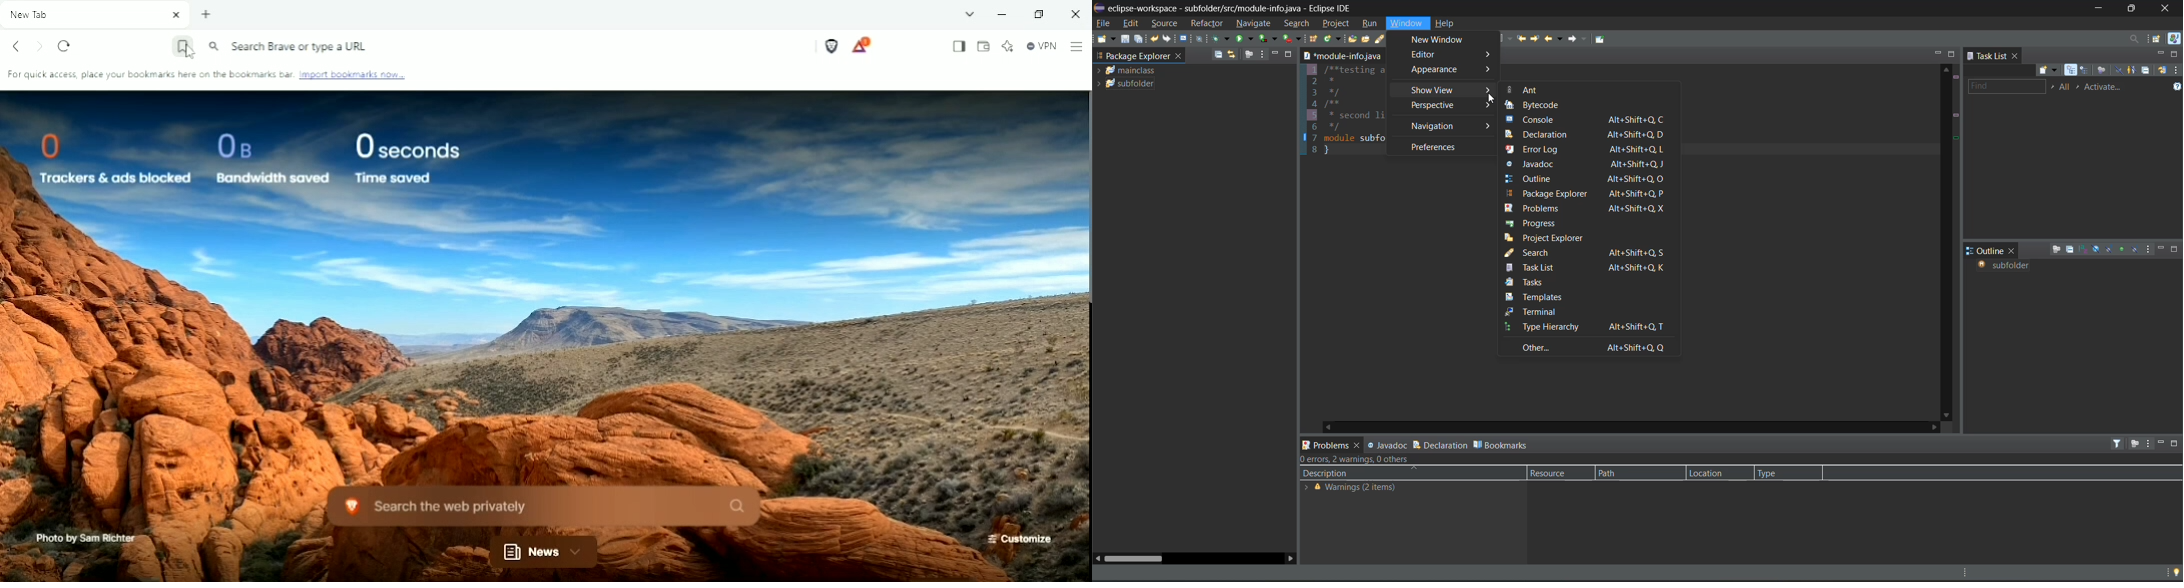 The height and width of the screenshot is (588, 2184). Describe the element at coordinates (2159, 55) in the screenshot. I see `minimize` at that location.